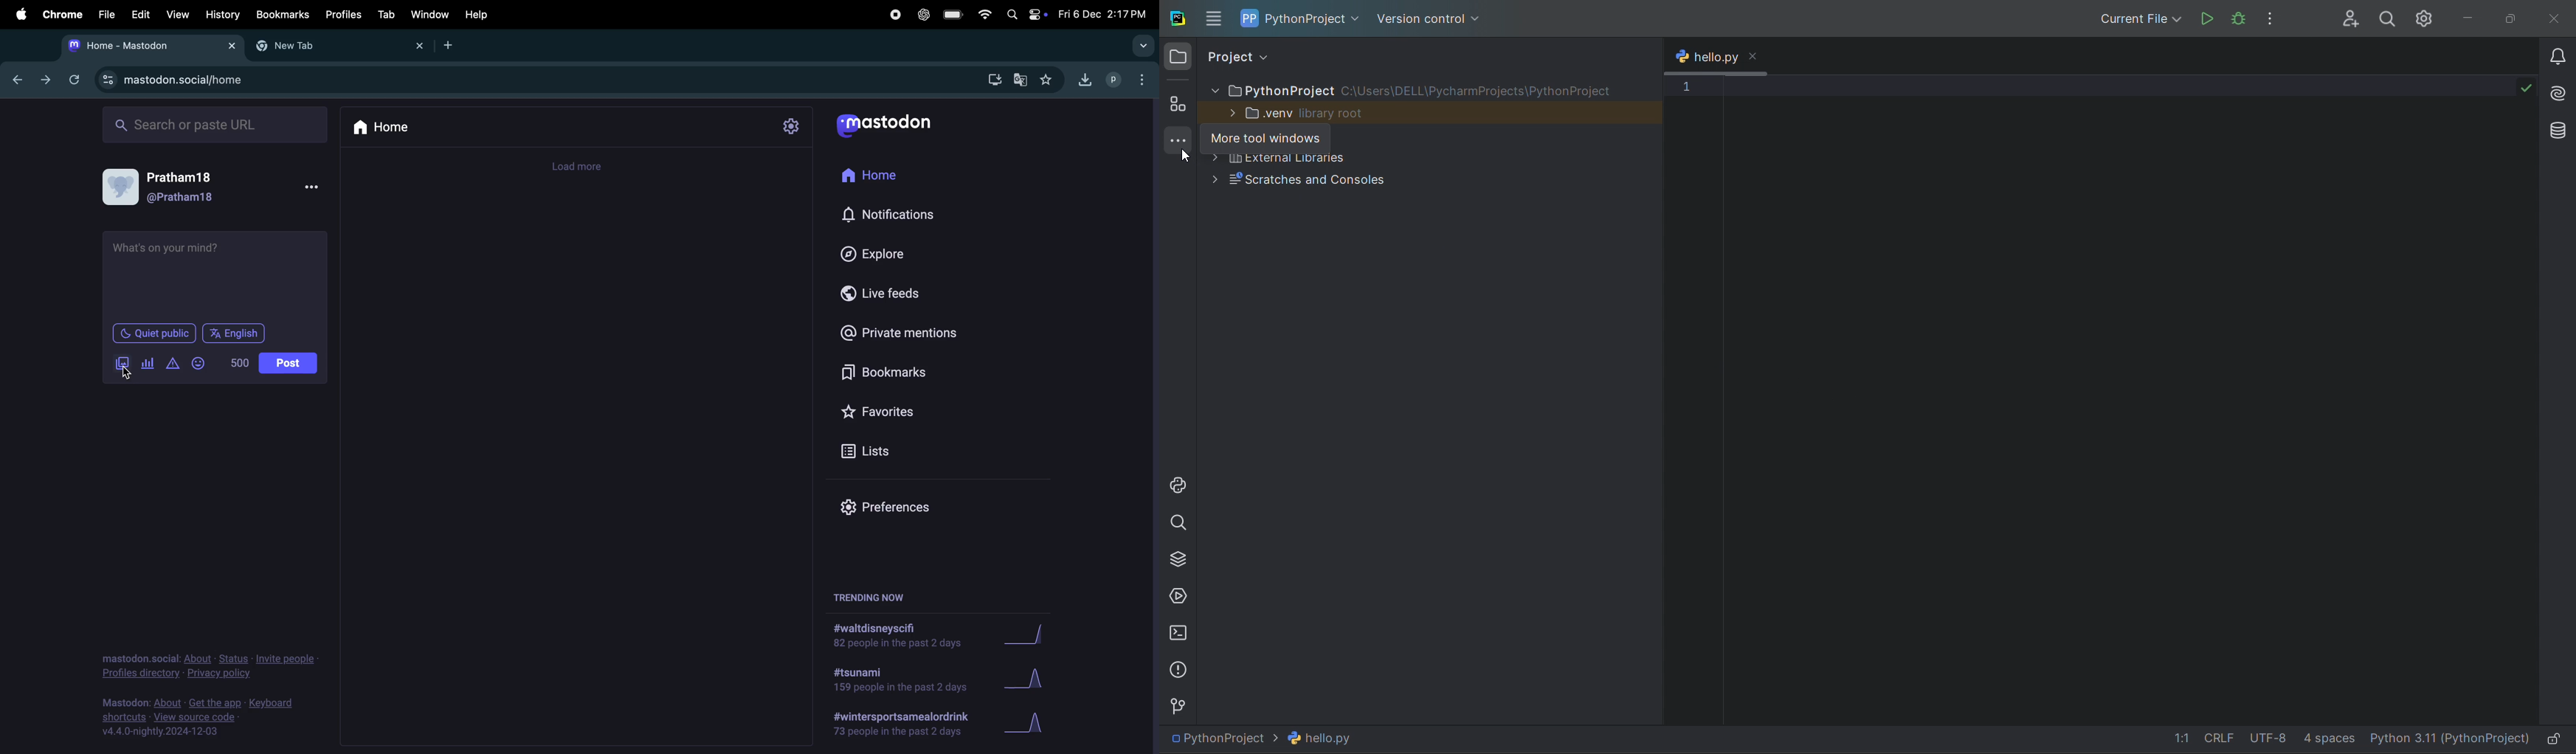 The height and width of the screenshot is (756, 2576). I want to click on #wintersportmeal drink, so click(905, 724).